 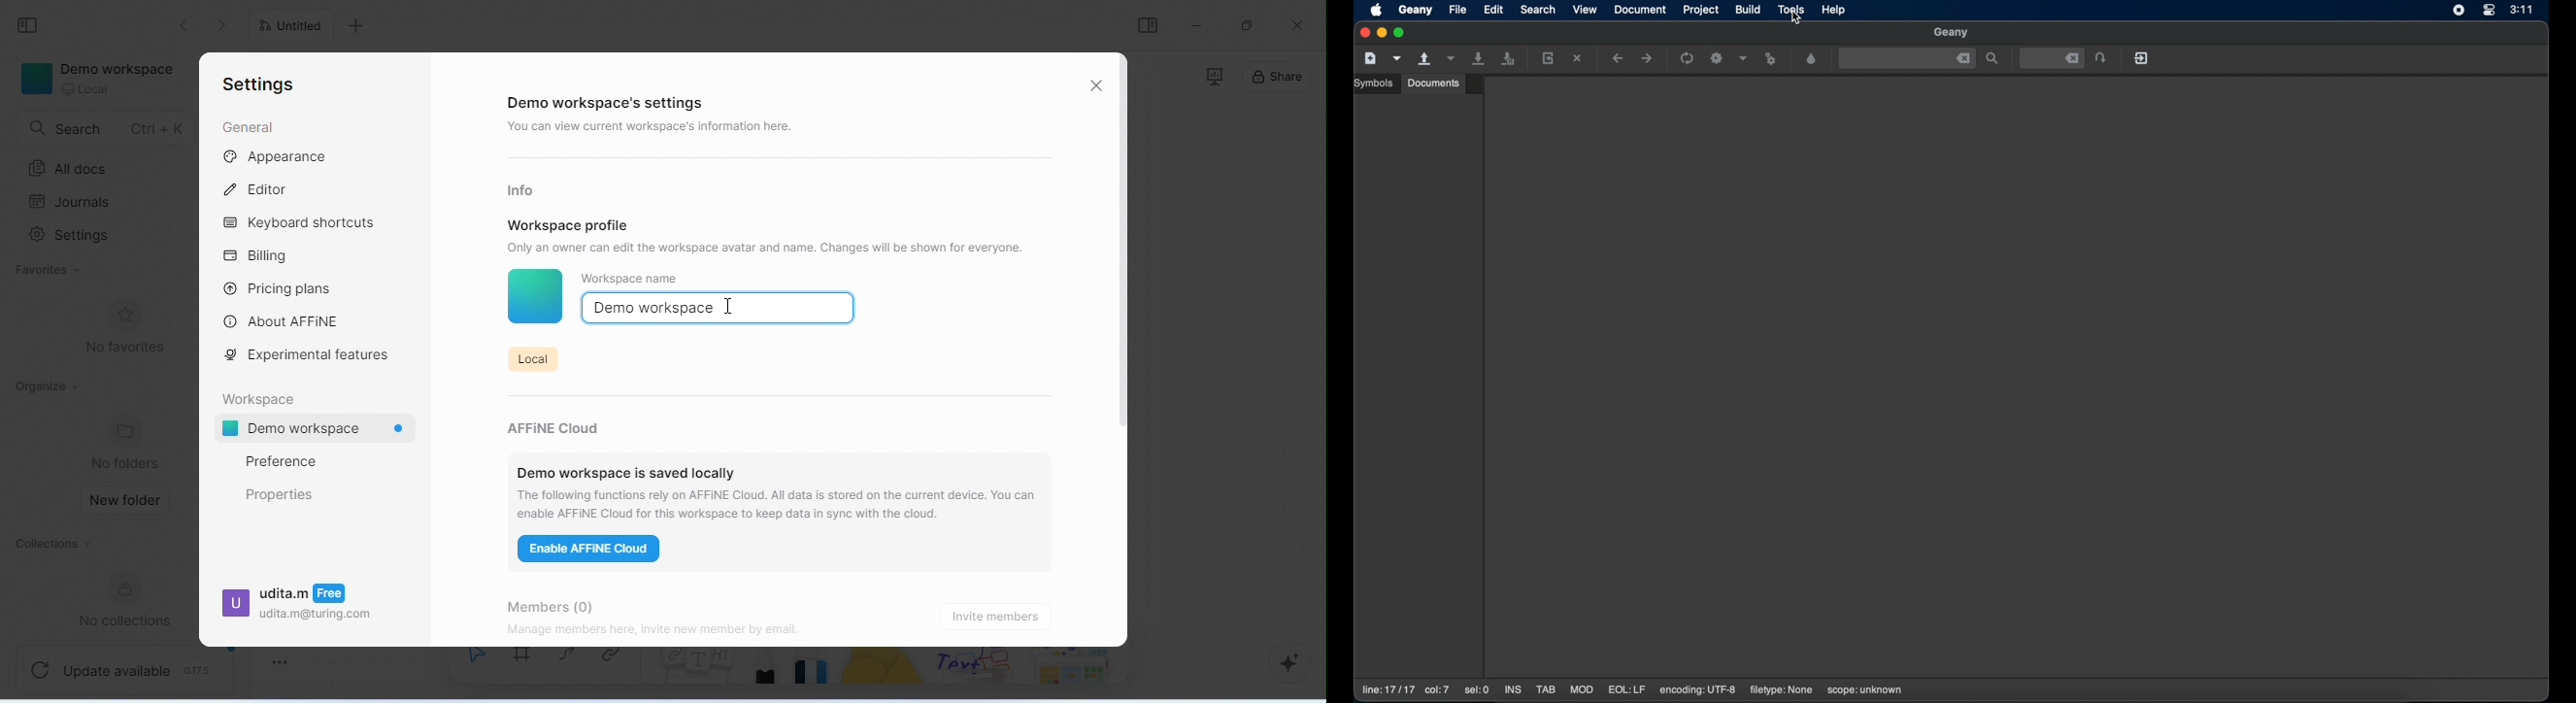 What do you see at coordinates (815, 673) in the screenshot?
I see `eraser` at bounding box center [815, 673].